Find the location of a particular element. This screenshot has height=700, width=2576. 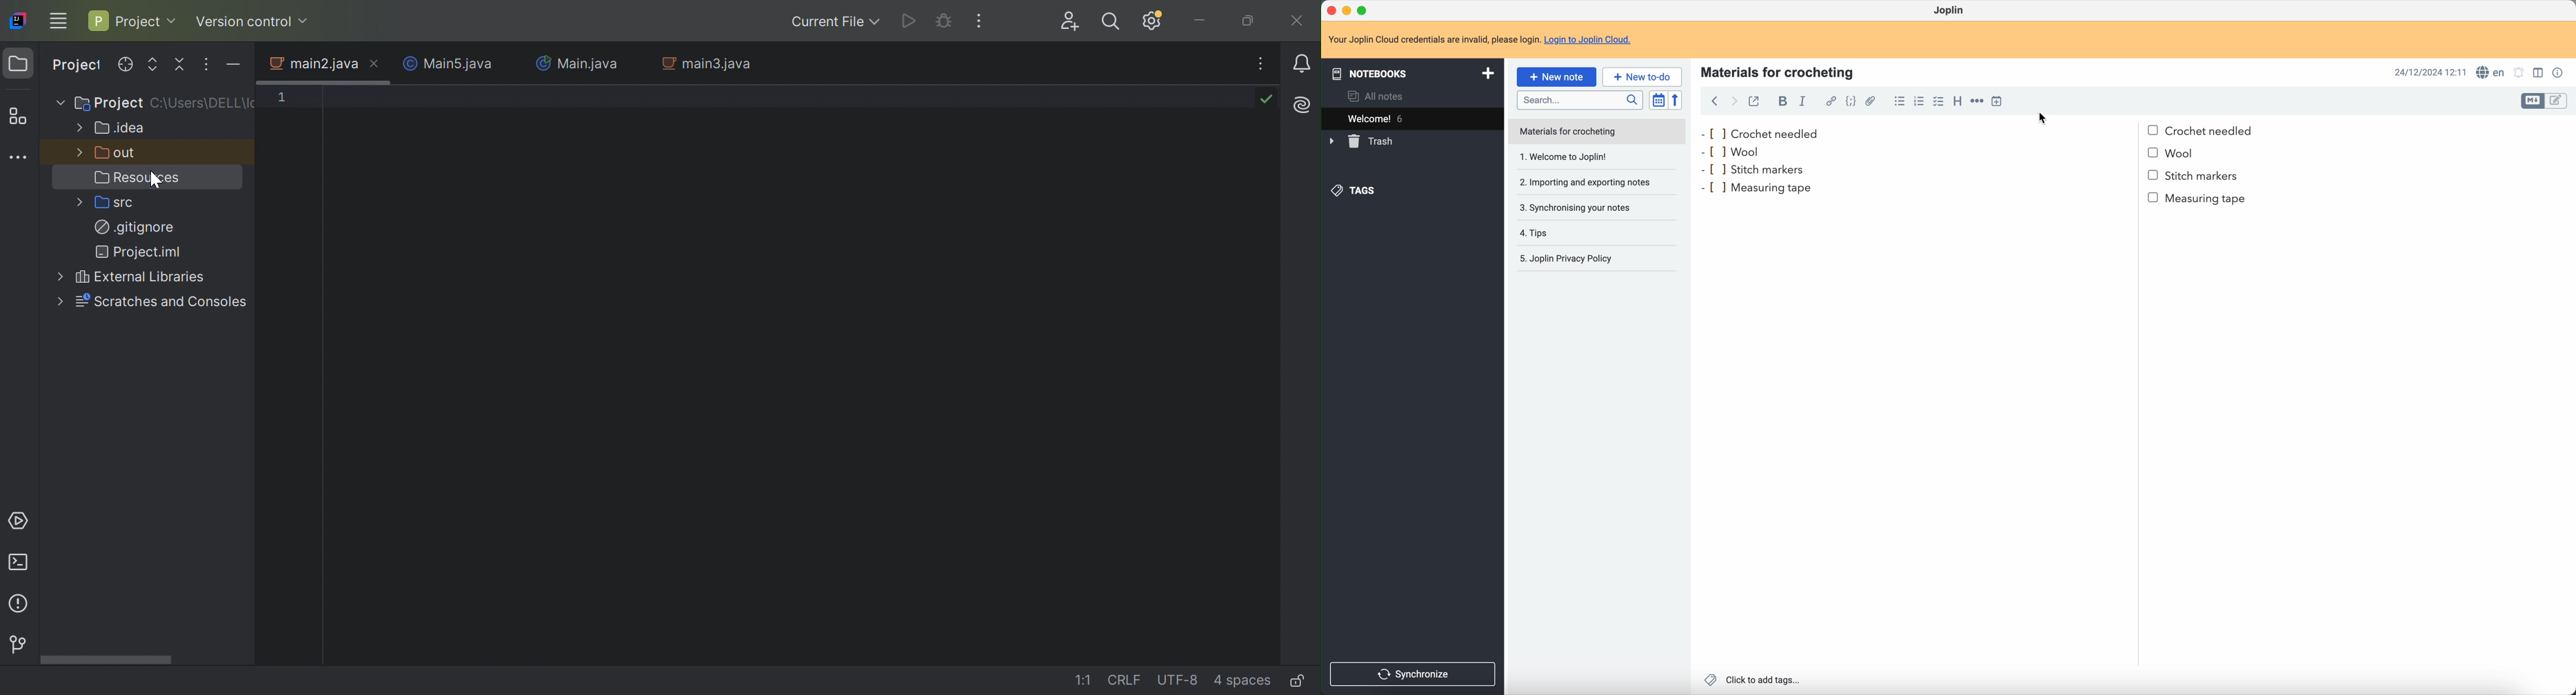

click on new note is located at coordinates (1557, 77).